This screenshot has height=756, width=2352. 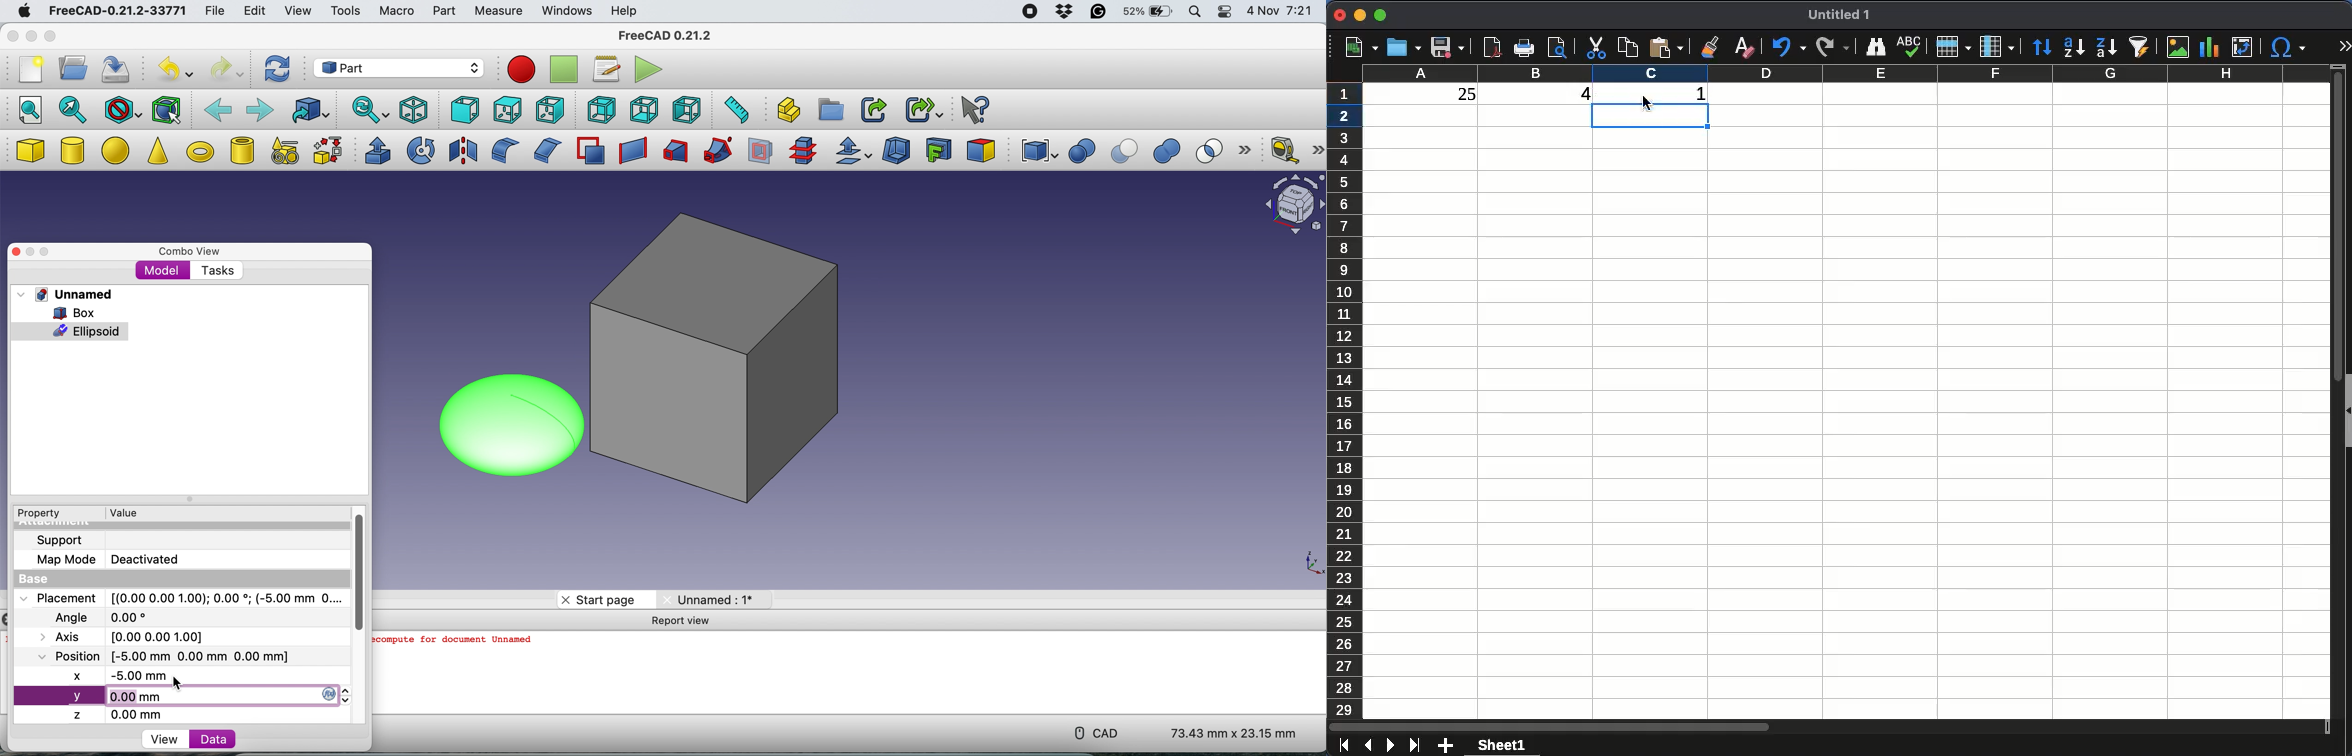 I want to click on control center, so click(x=1225, y=12).